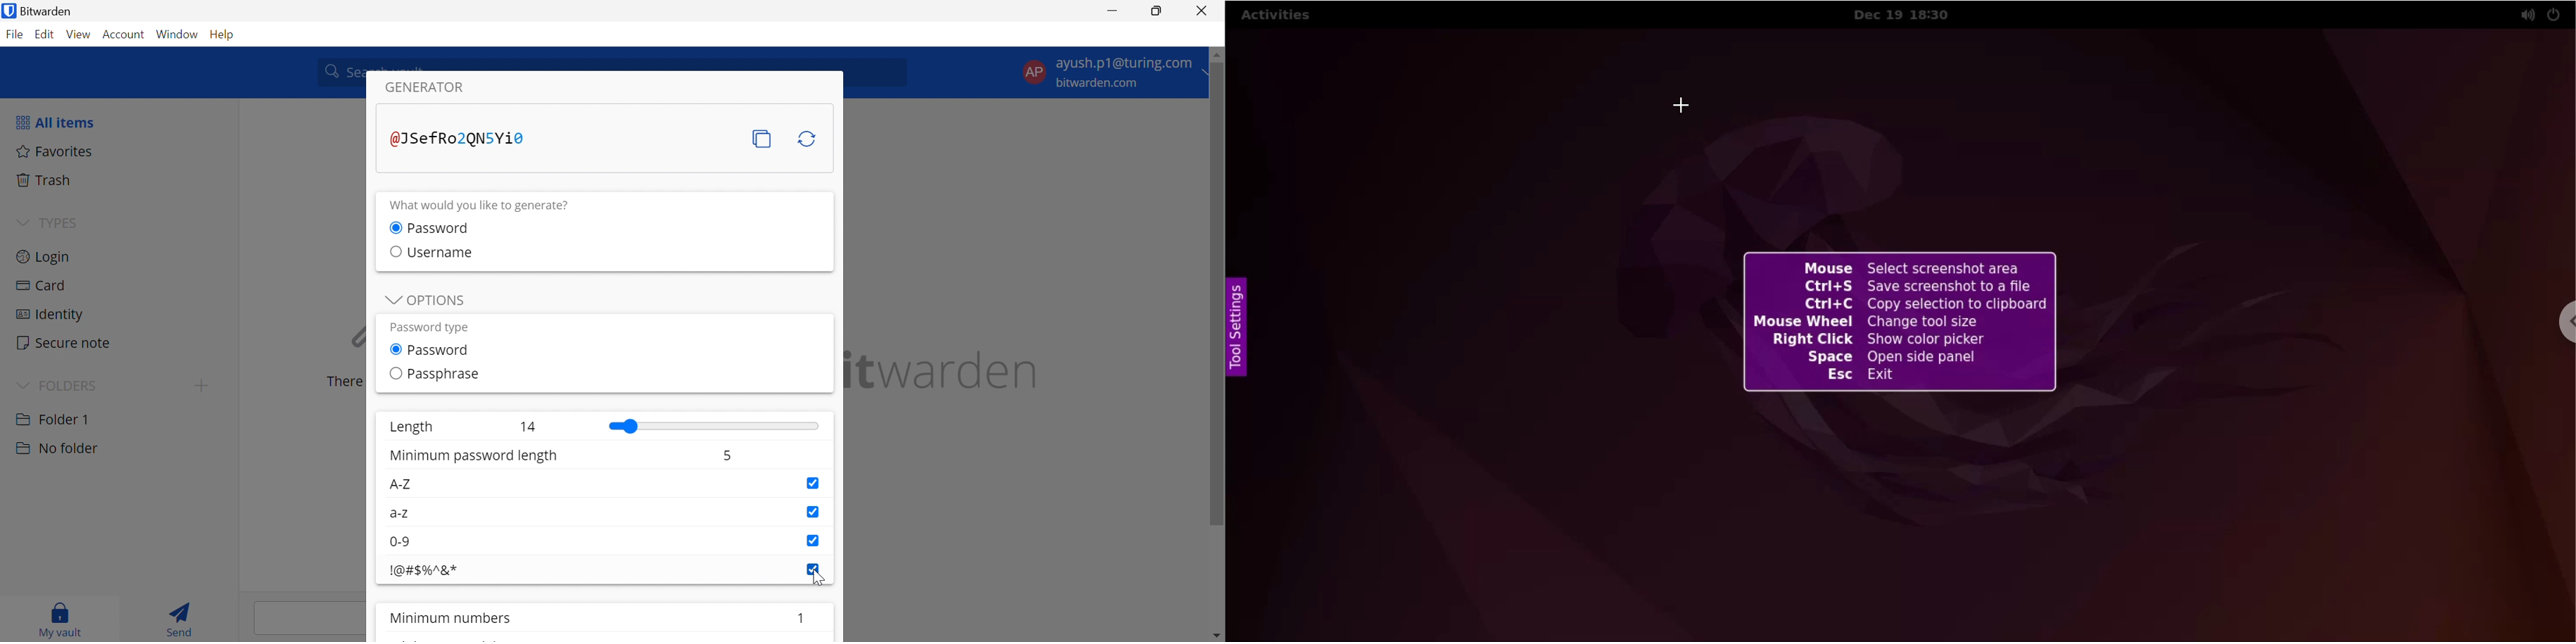 The image size is (2576, 644). Describe the element at coordinates (440, 251) in the screenshot. I see `Username` at that location.